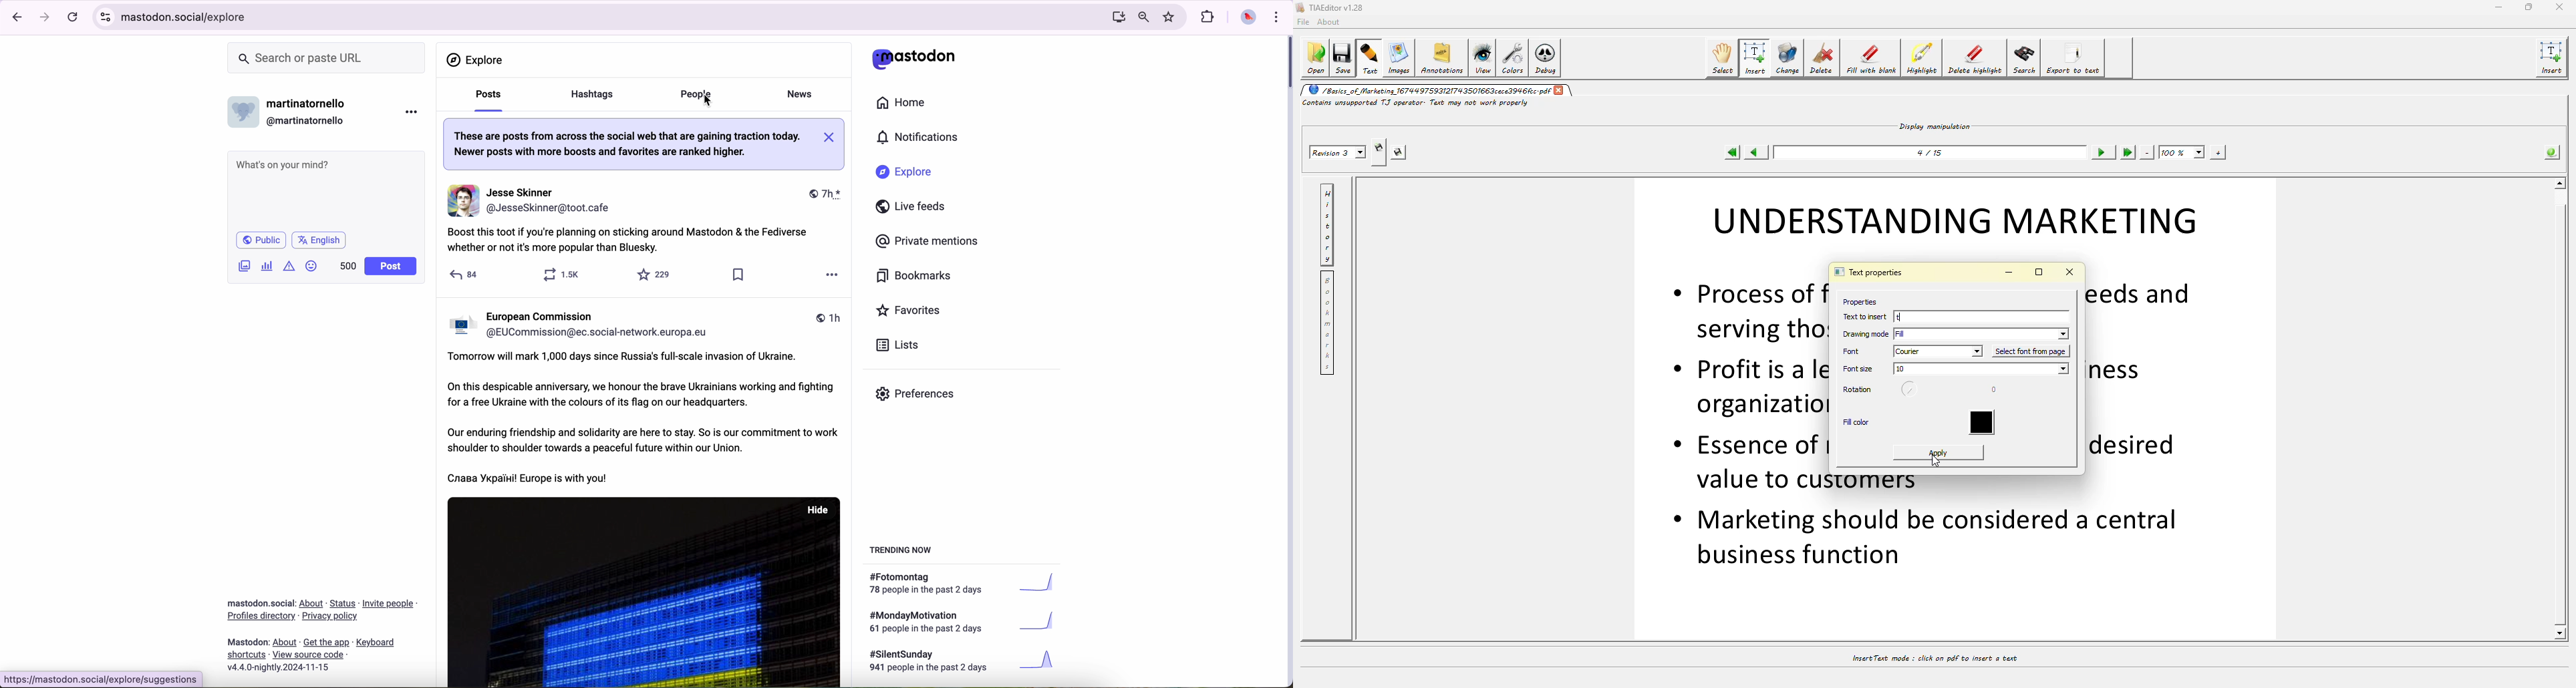 This screenshot has height=700, width=2576. I want to click on trending now, so click(902, 549).